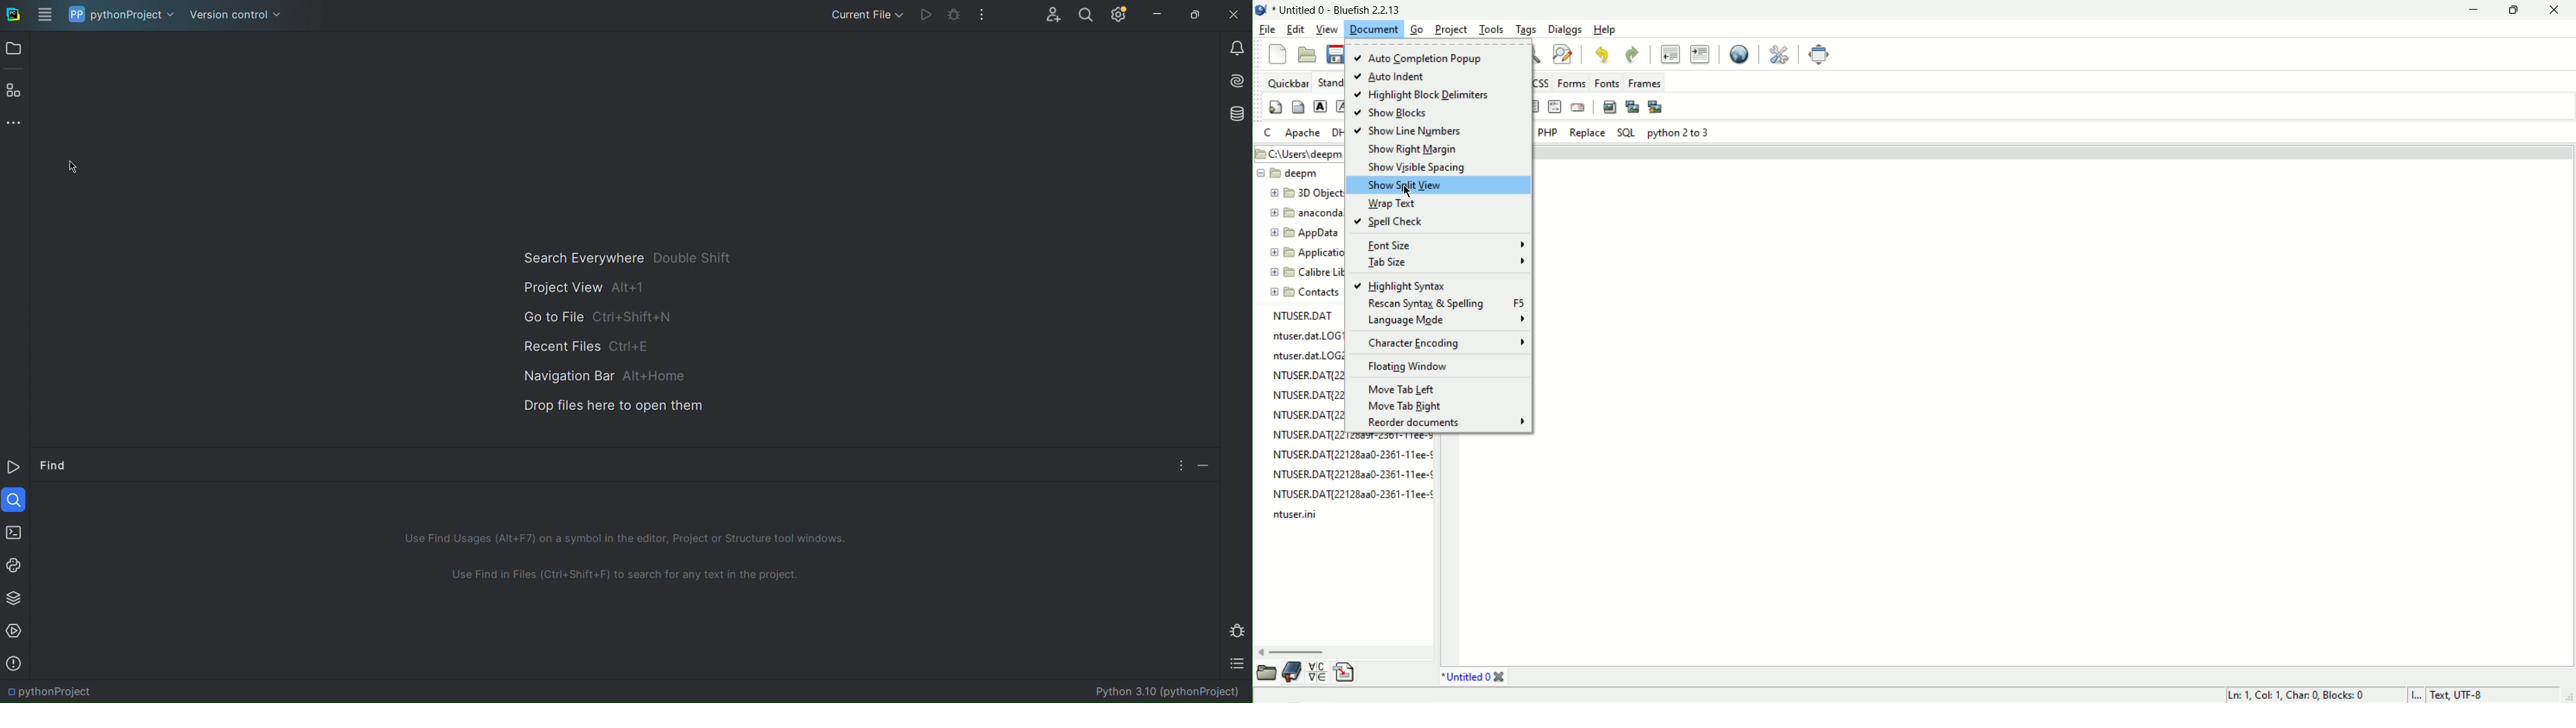  Describe the element at coordinates (1306, 271) in the screenshot. I see `folder name` at that location.